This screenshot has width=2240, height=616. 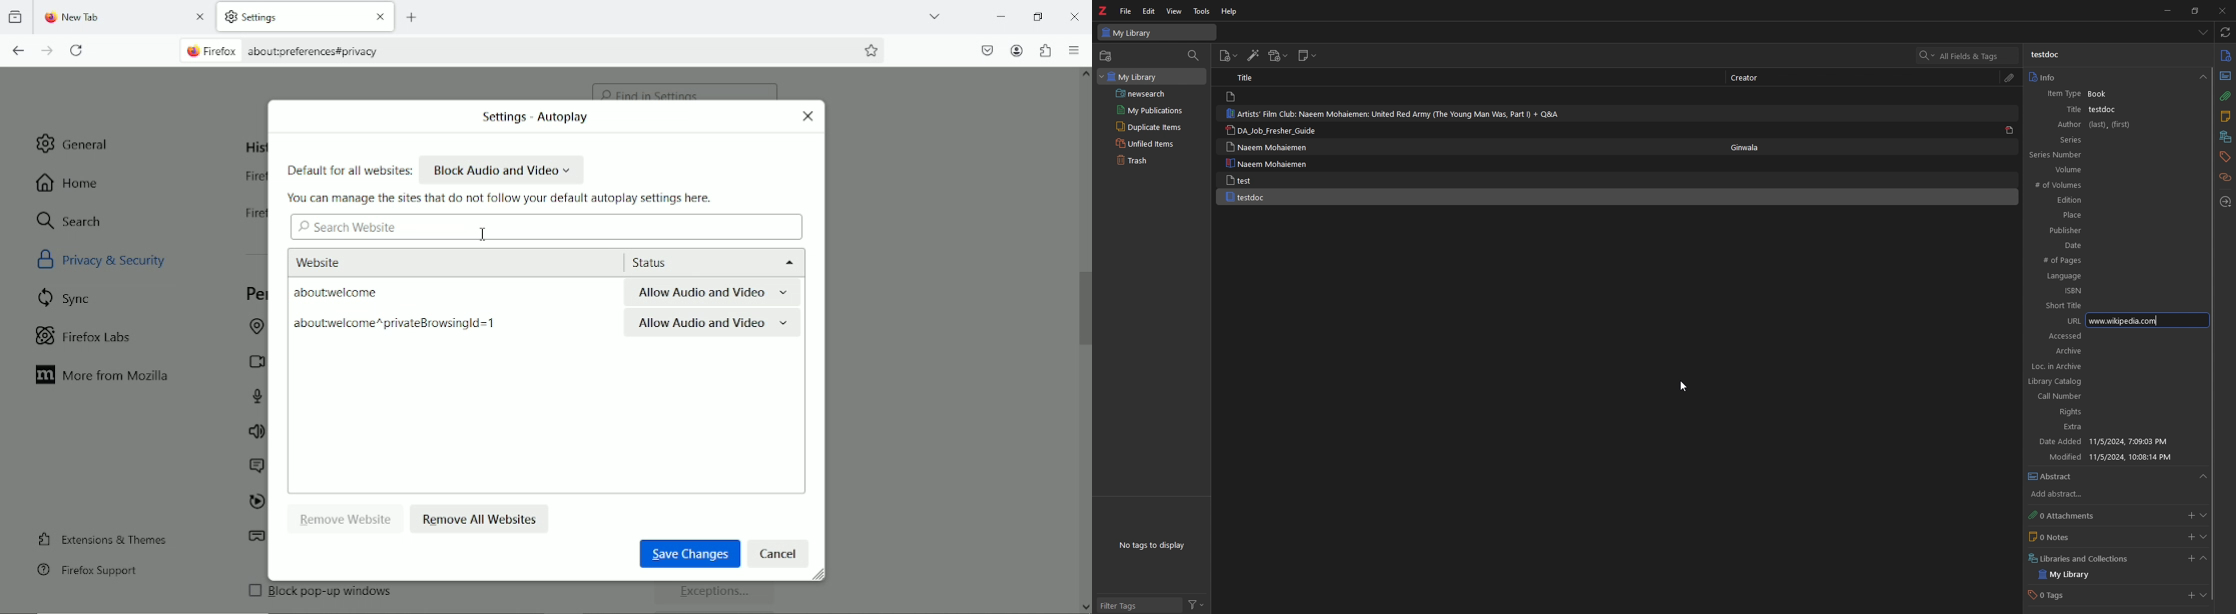 What do you see at coordinates (2111, 397) in the screenshot?
I see `Call Number` at bounding box center [2111, 397].